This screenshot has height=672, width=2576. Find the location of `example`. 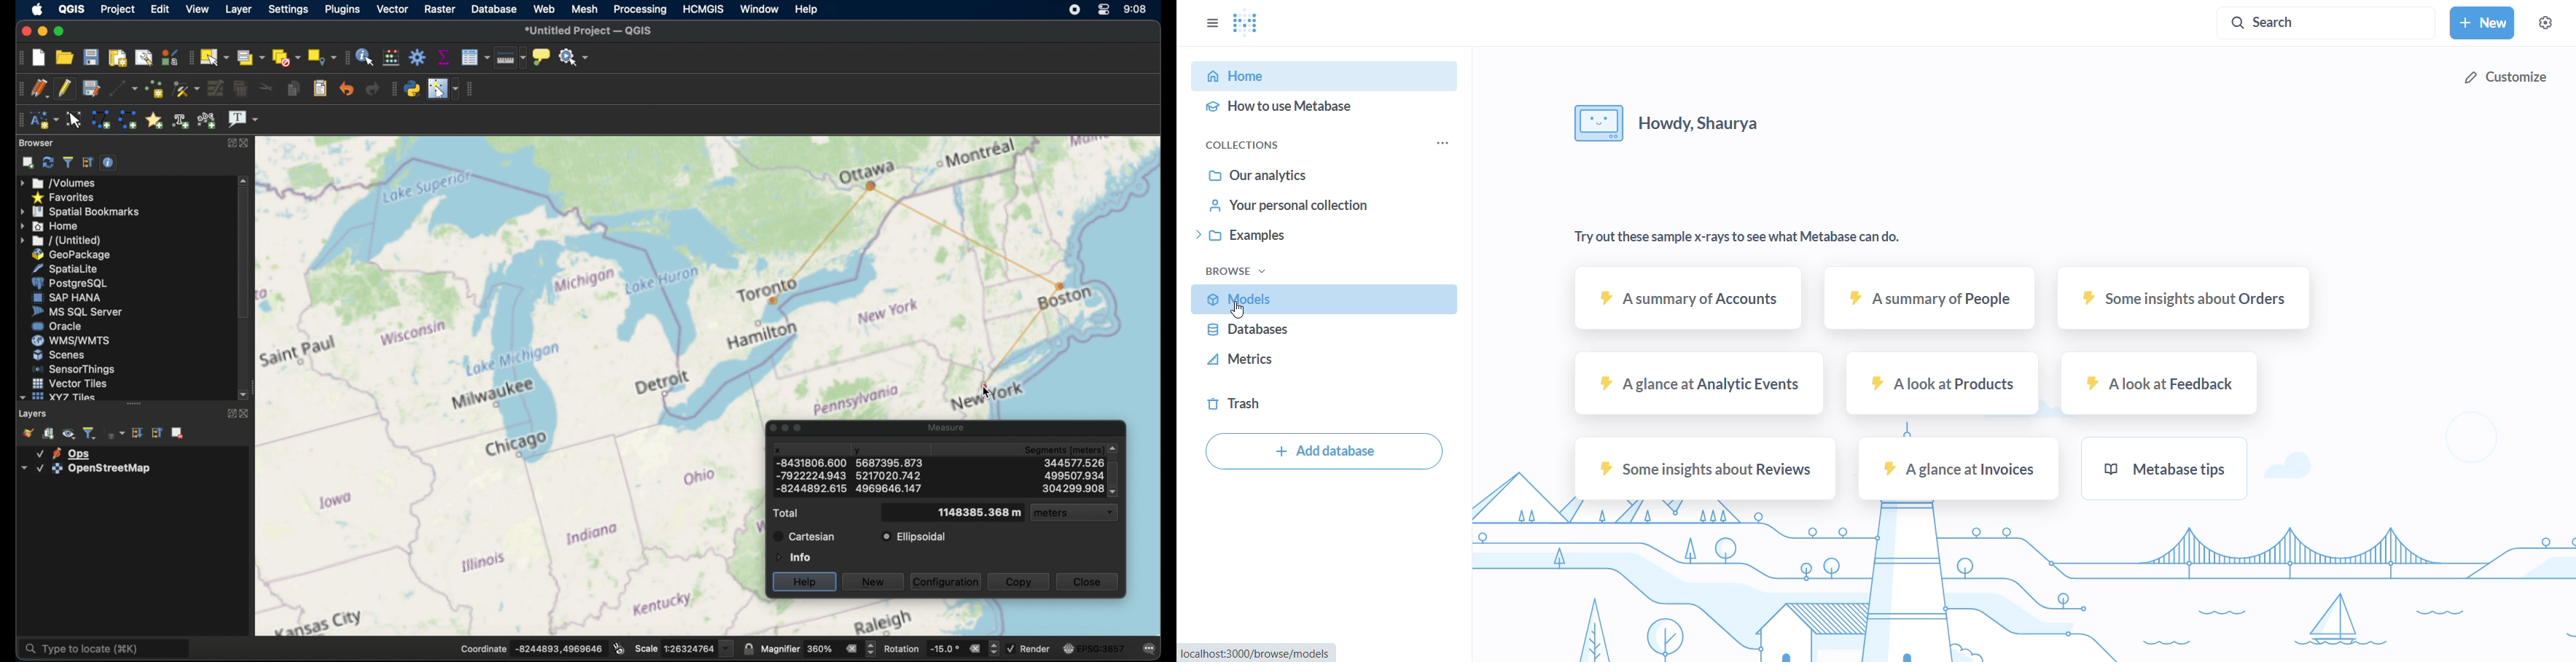

example is located at coordinates (1319, 238).